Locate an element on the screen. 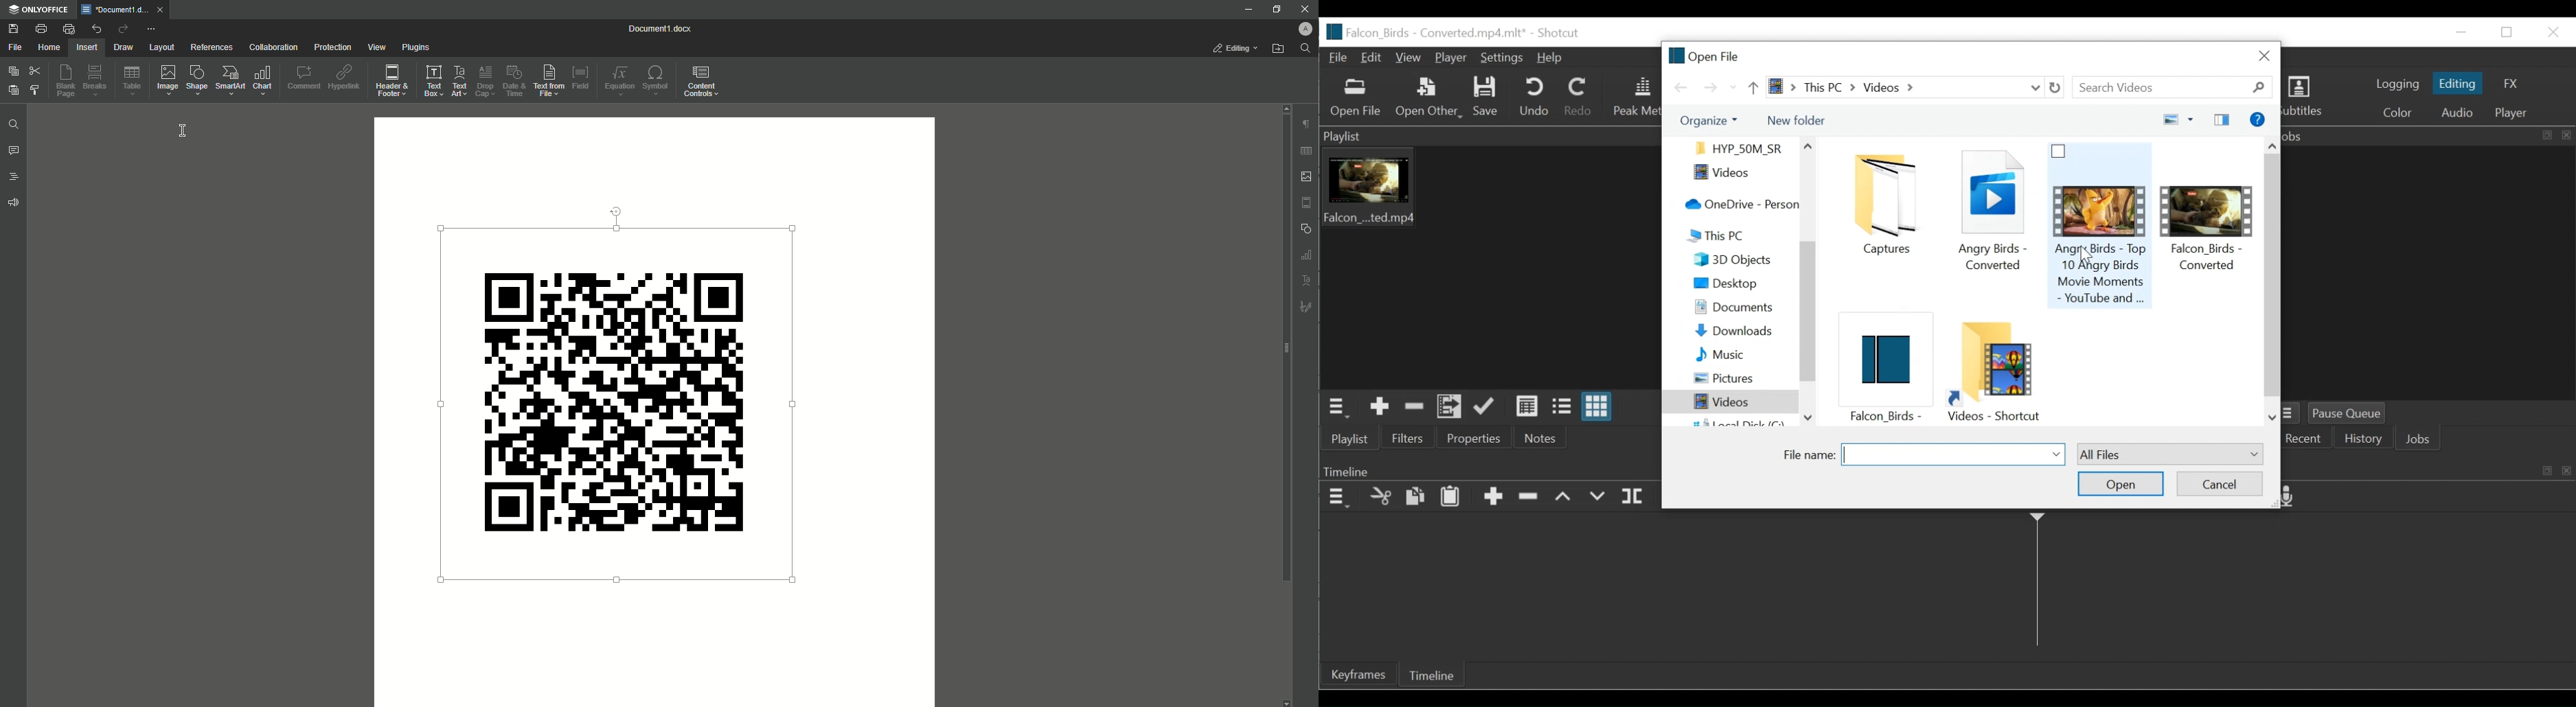 This screenshot has width=2576, height=728. Scroll up is located at coordinates (2273, 143).